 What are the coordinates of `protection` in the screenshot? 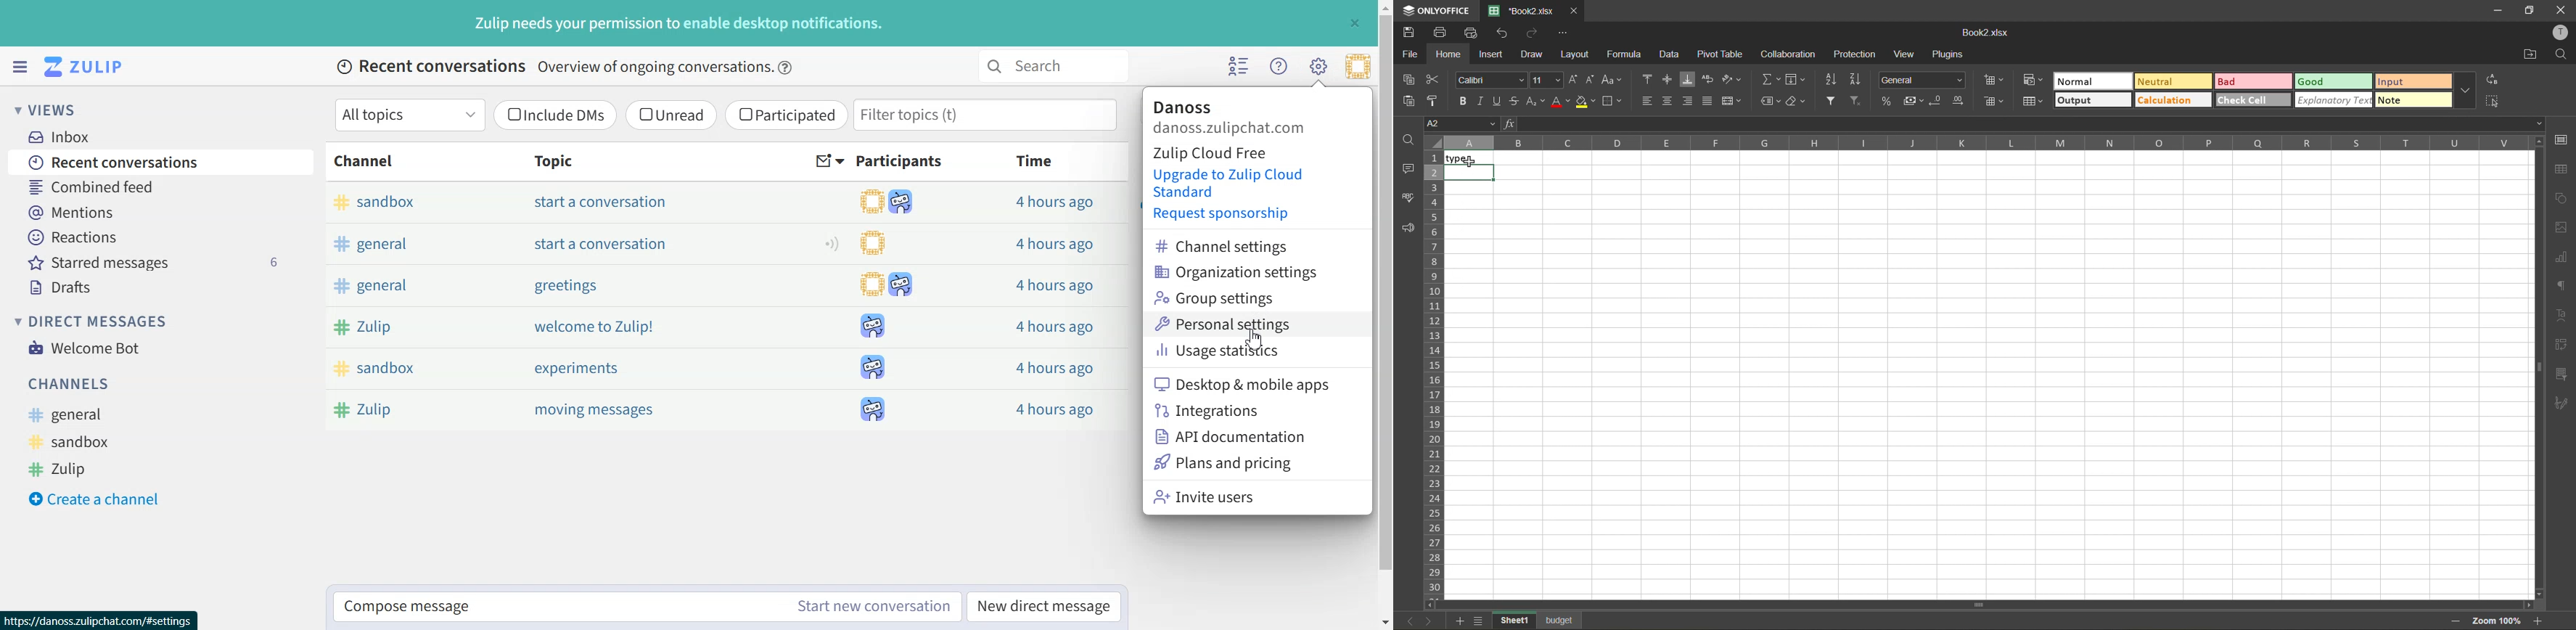 It's located at (1857, 55).